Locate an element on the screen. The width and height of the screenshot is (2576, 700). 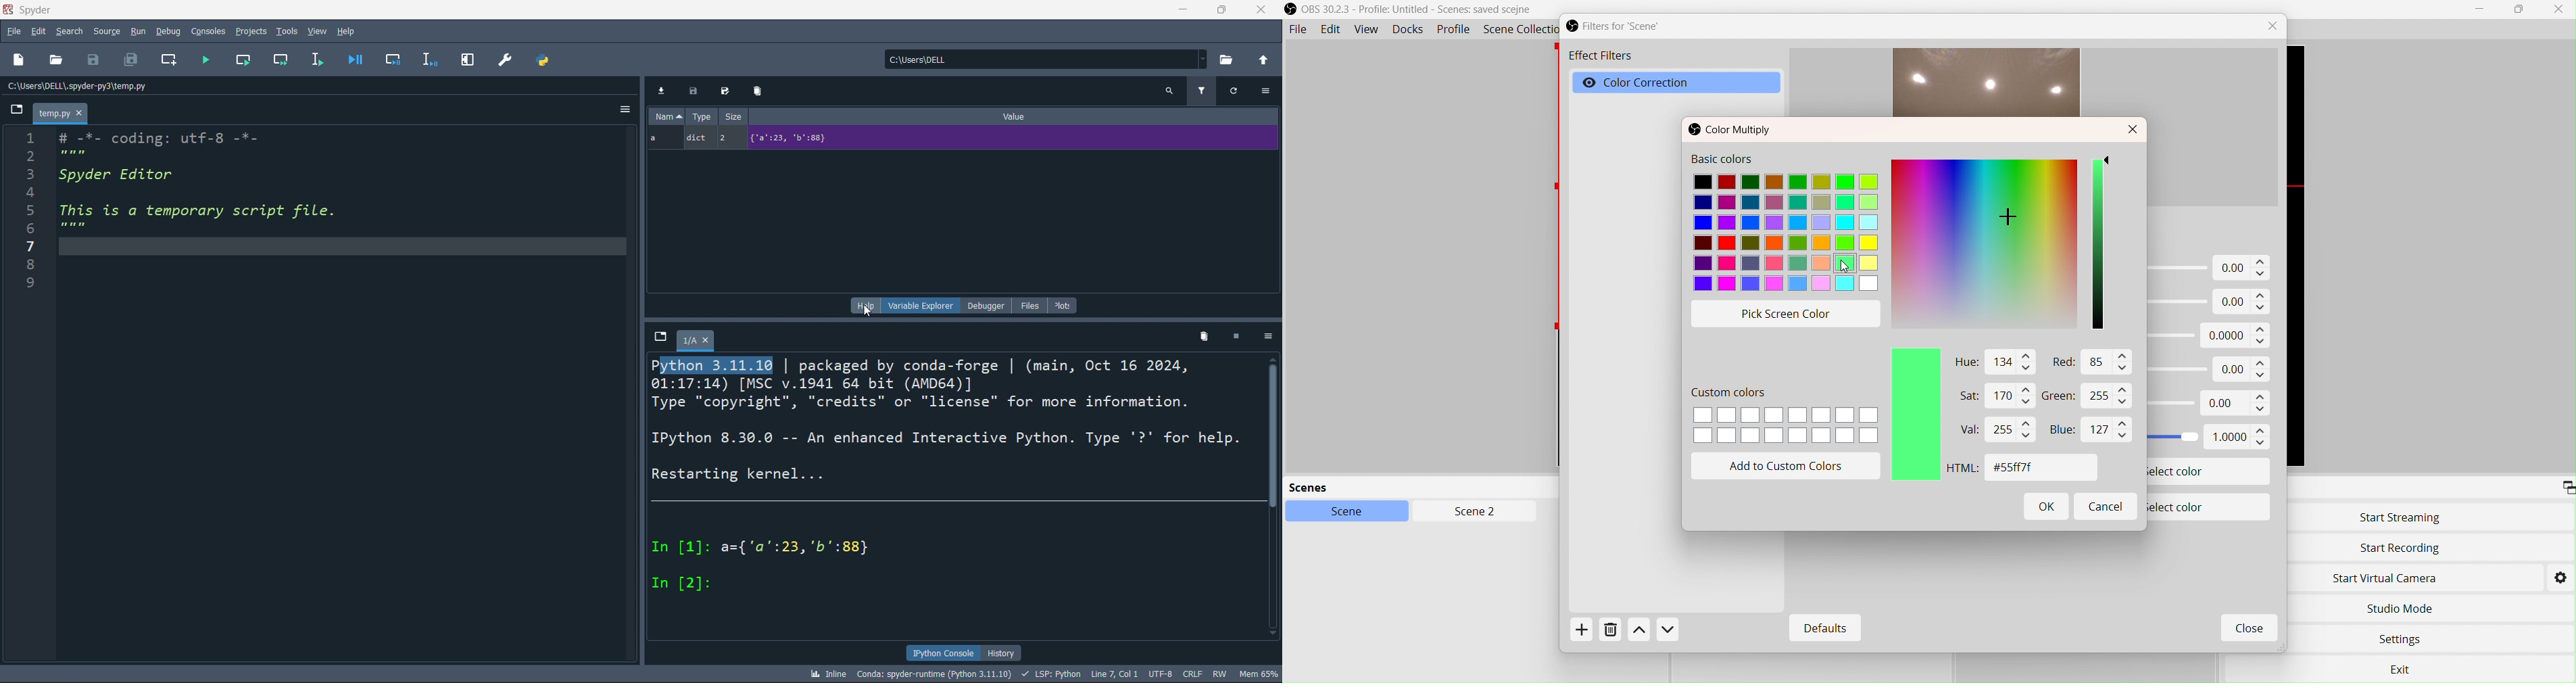
debug cell is located at coordinates (395, 59).